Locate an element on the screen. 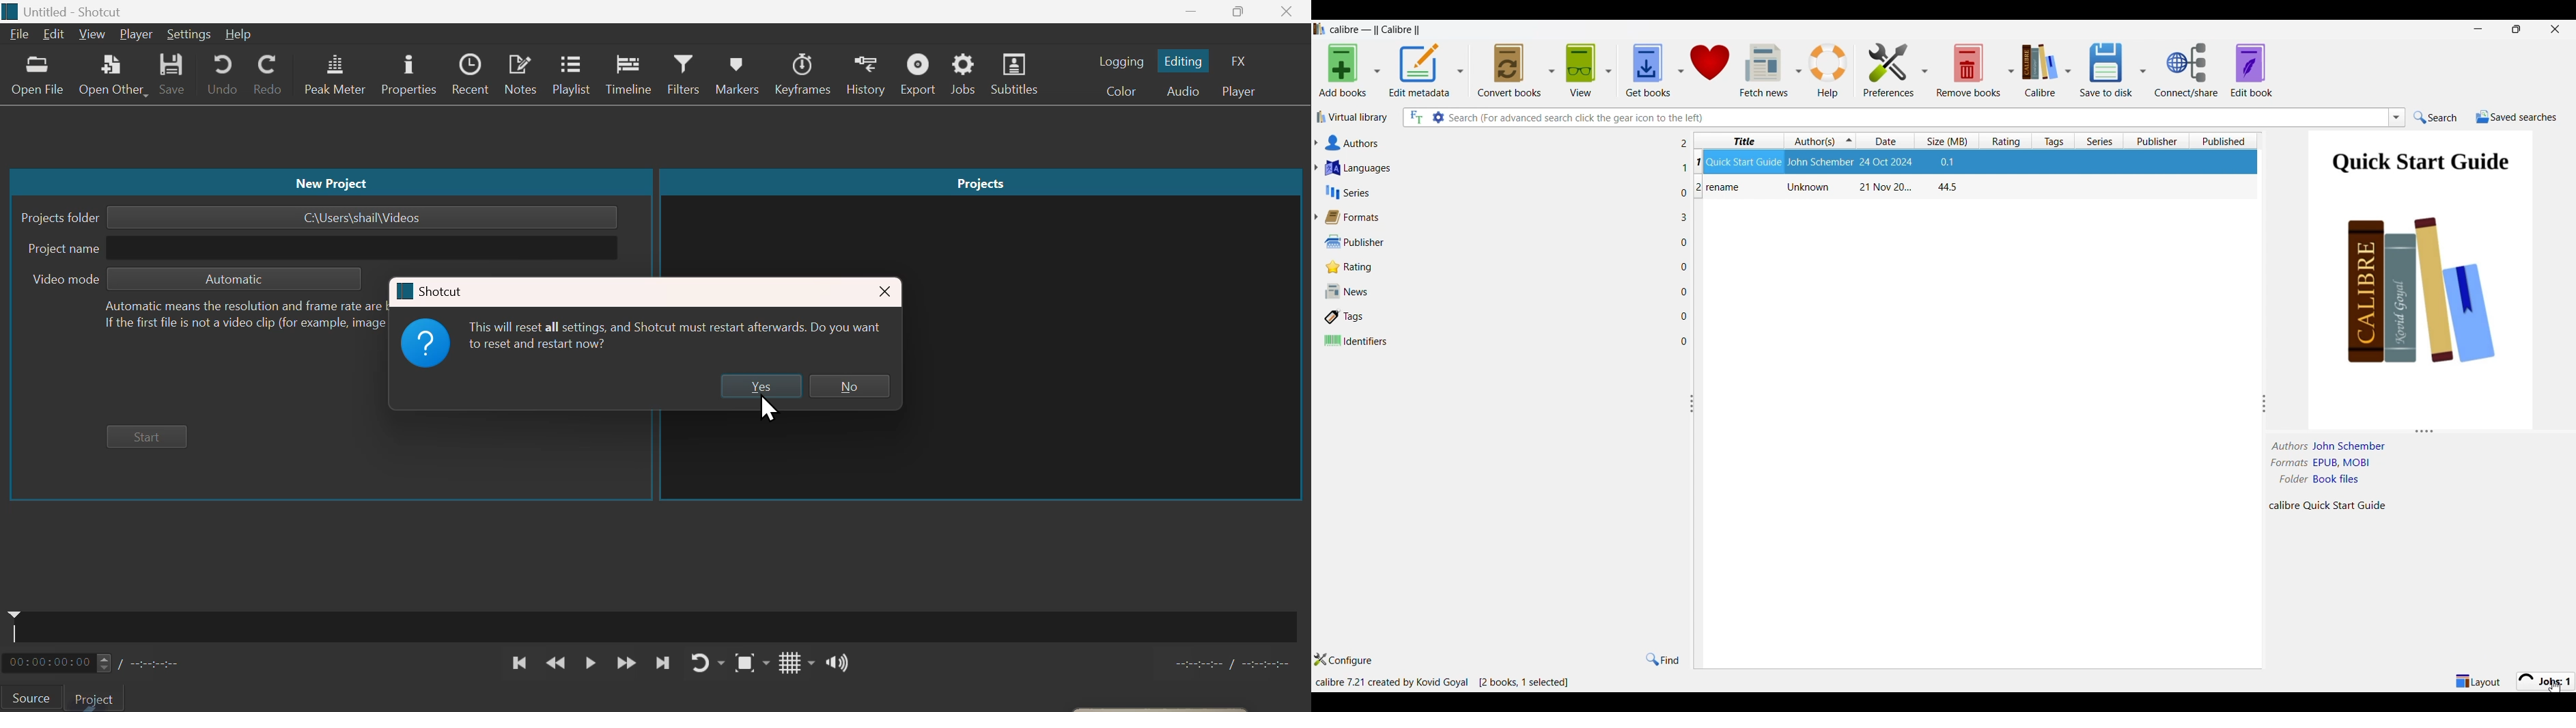  Saved searches is located at coordinates (2517, 117).